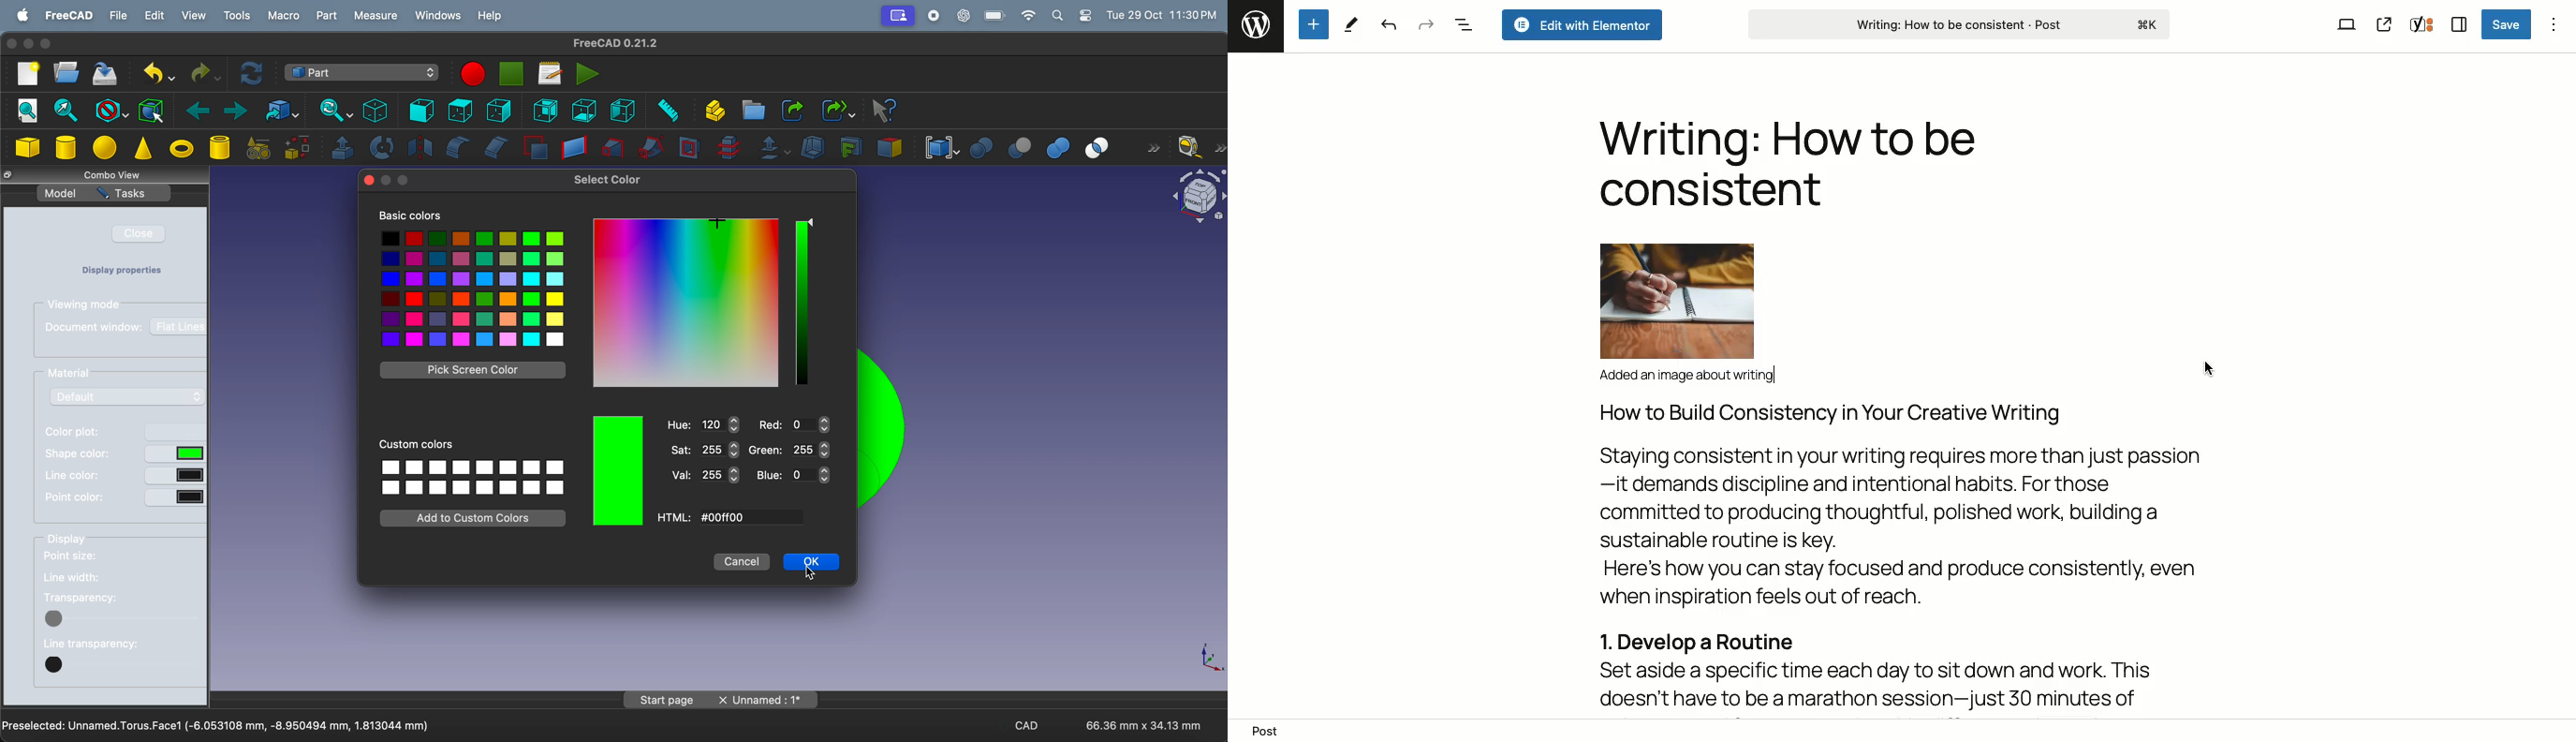  What do you see at coordinates (62, 111) in the screenshot?
I see `fit section` at bounding box center [62, 111].